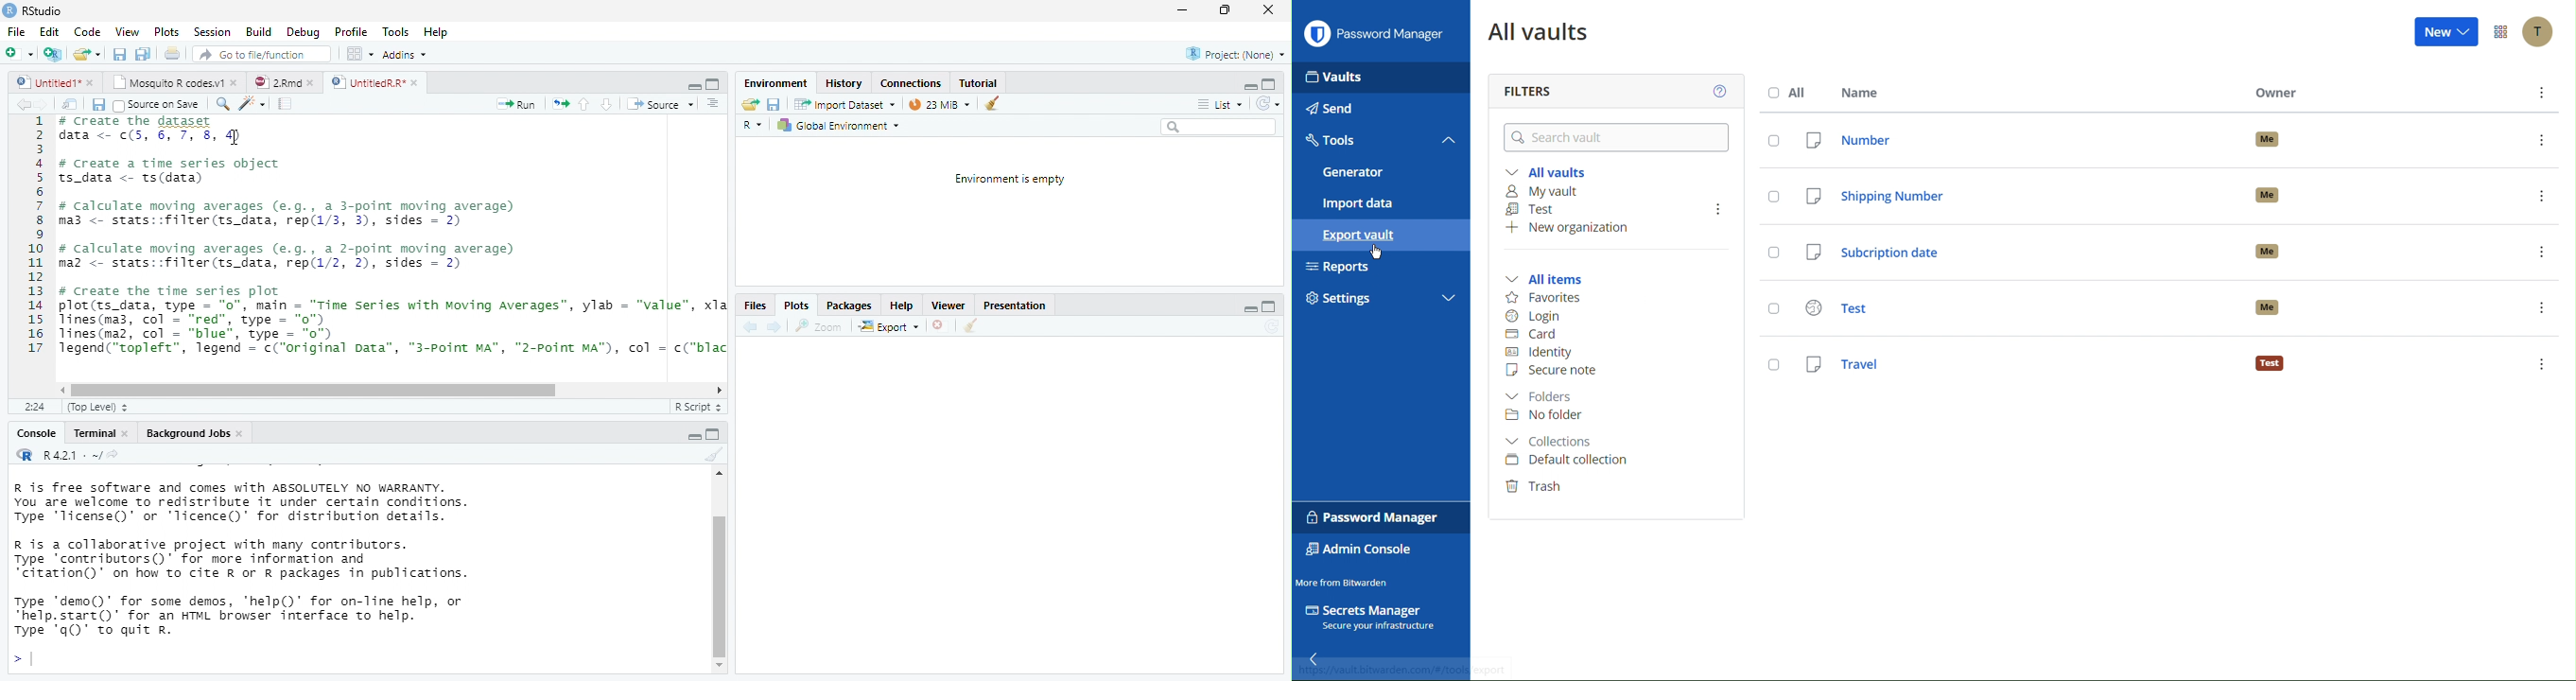 The width and height of the screenshot is (2576, 700). Describe the element at coordinates (1269, 83) in the screenshot. I see `maximize` at that location.